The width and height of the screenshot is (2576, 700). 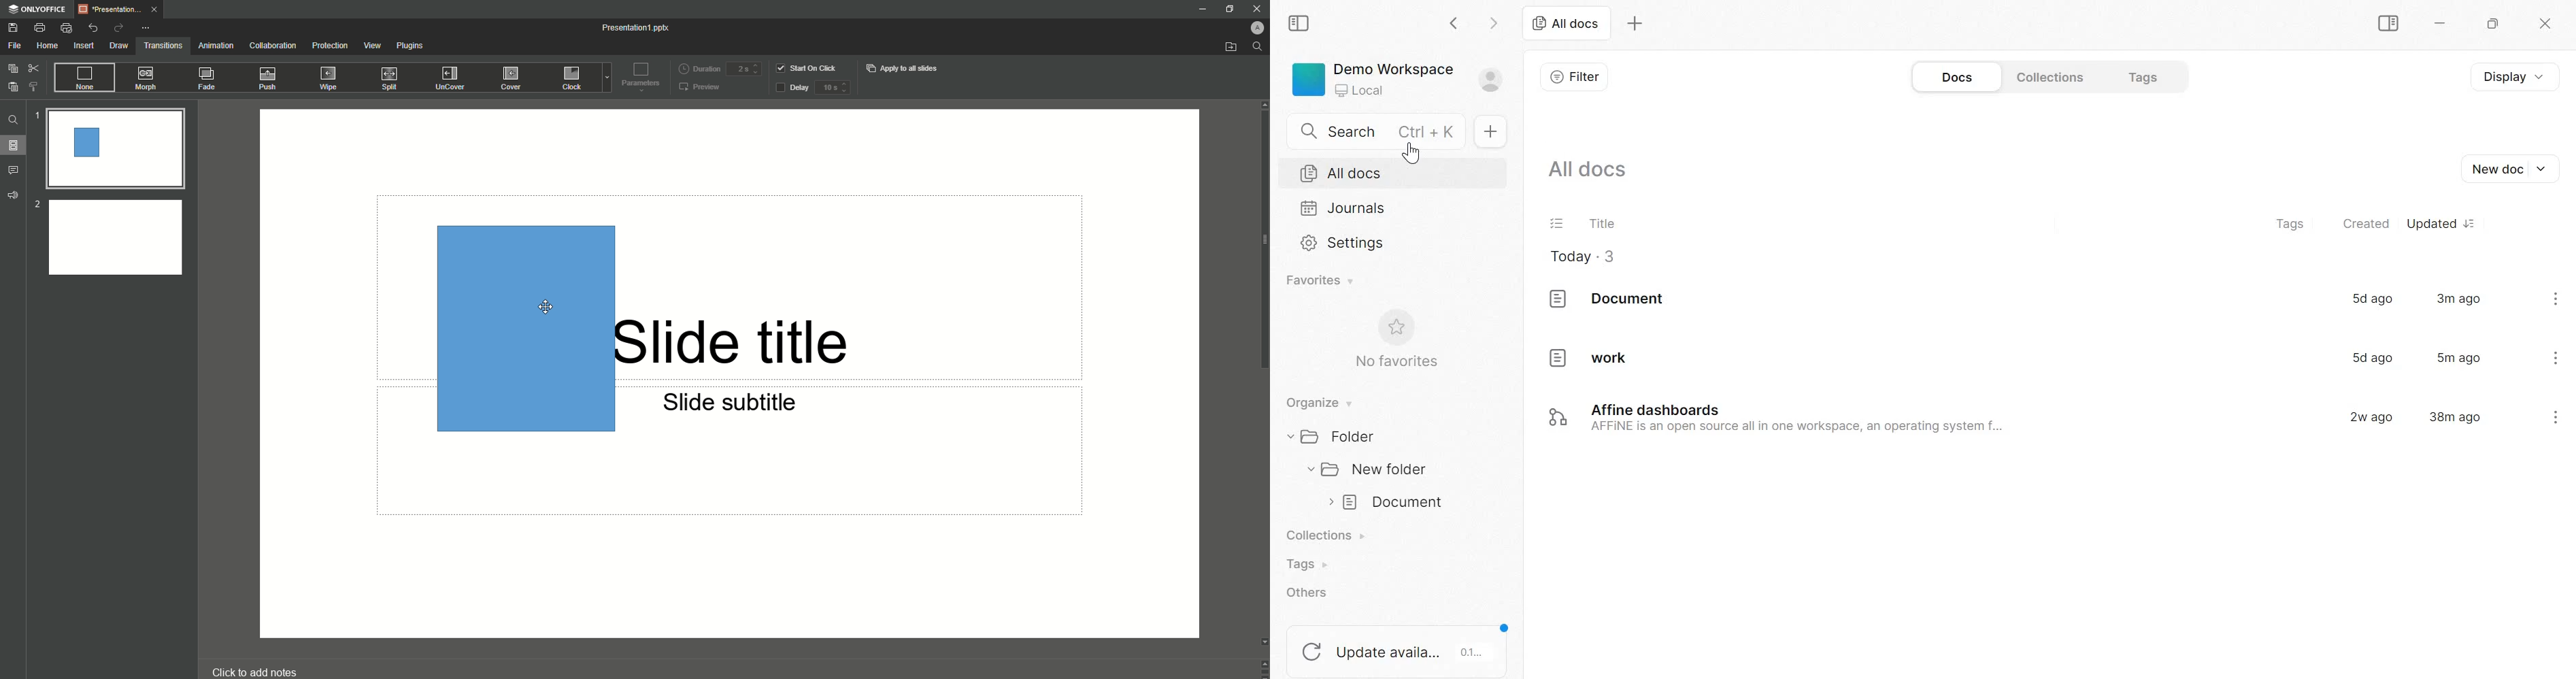 What do you see at coordinates (1558, 225) in the screenshot?
I see `task list` at bounding box center [1558, 225].